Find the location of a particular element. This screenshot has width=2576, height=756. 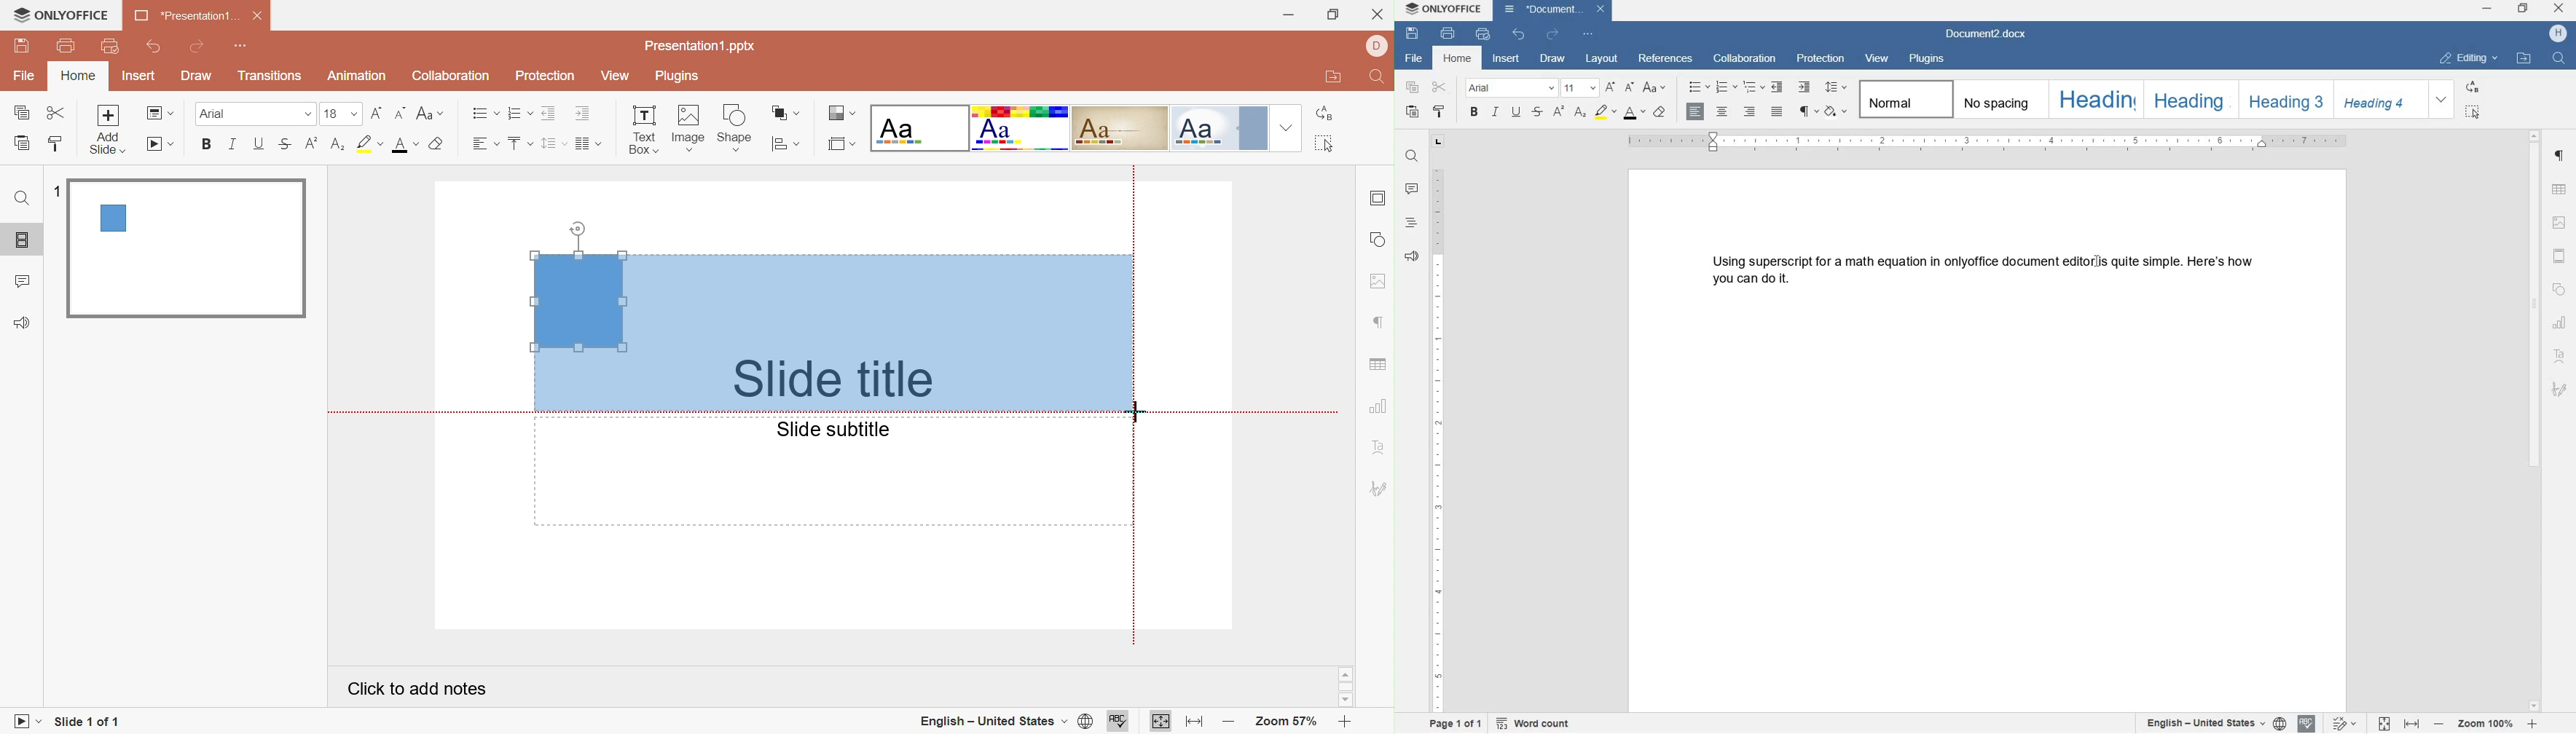

Scroll bar is located at coordinates (1346, 687).